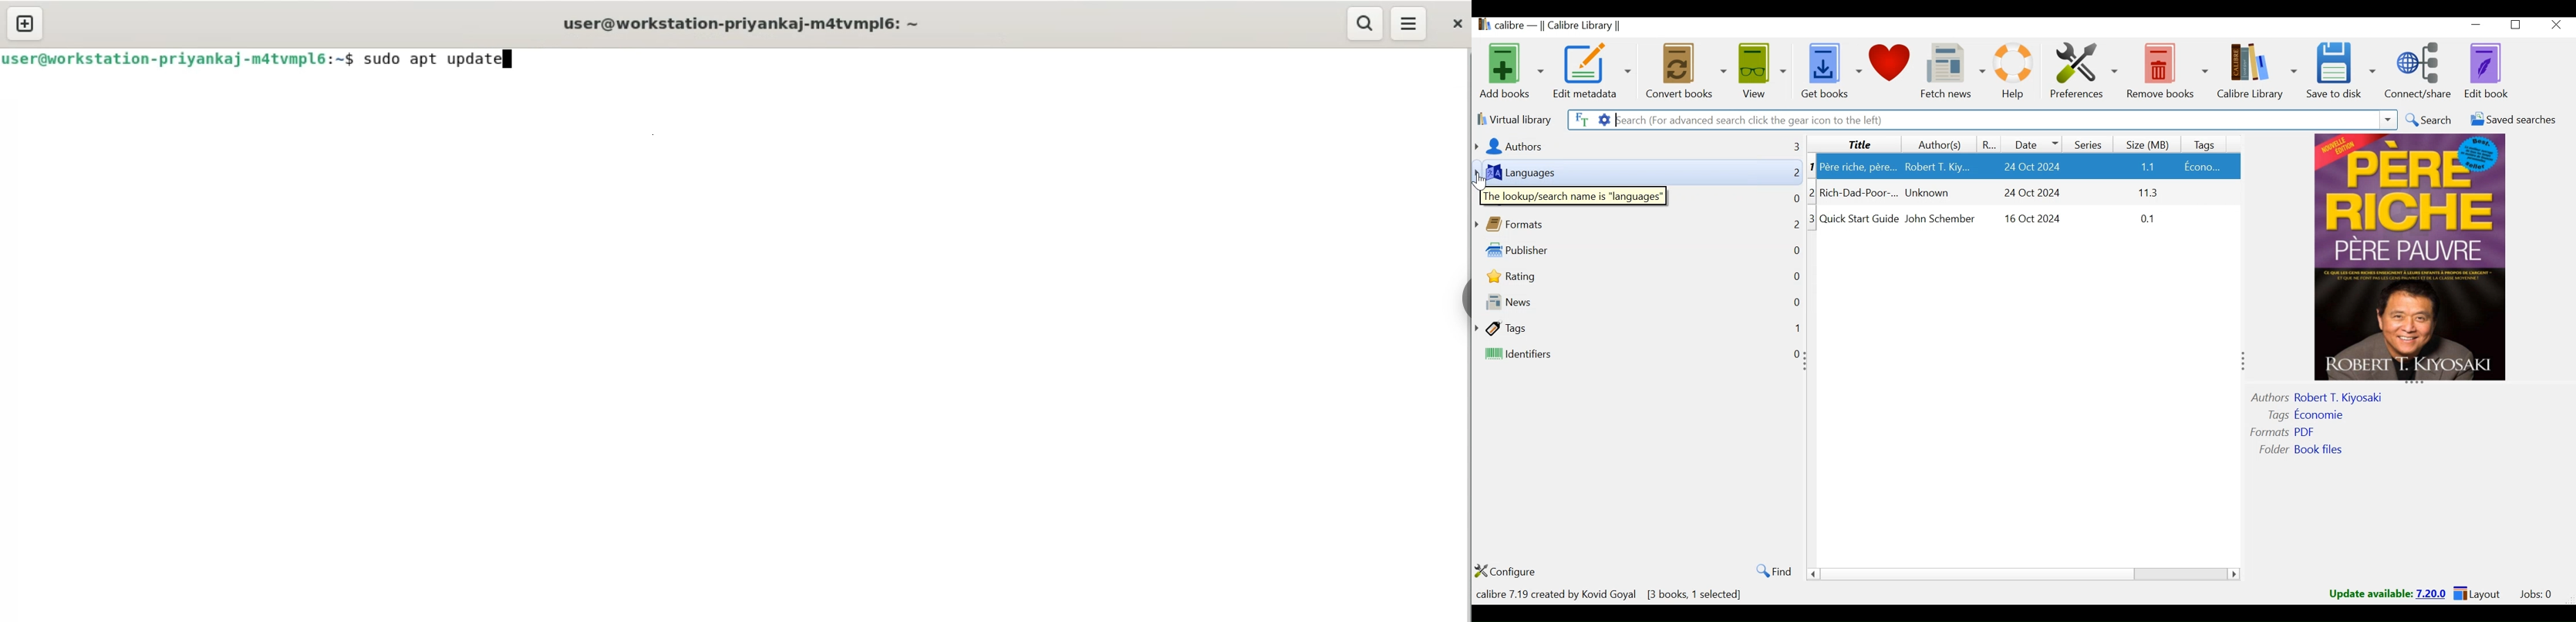  Describe the element at coordinates (1481, 26) in the screenshot. I see `Calibre logo` at that location.